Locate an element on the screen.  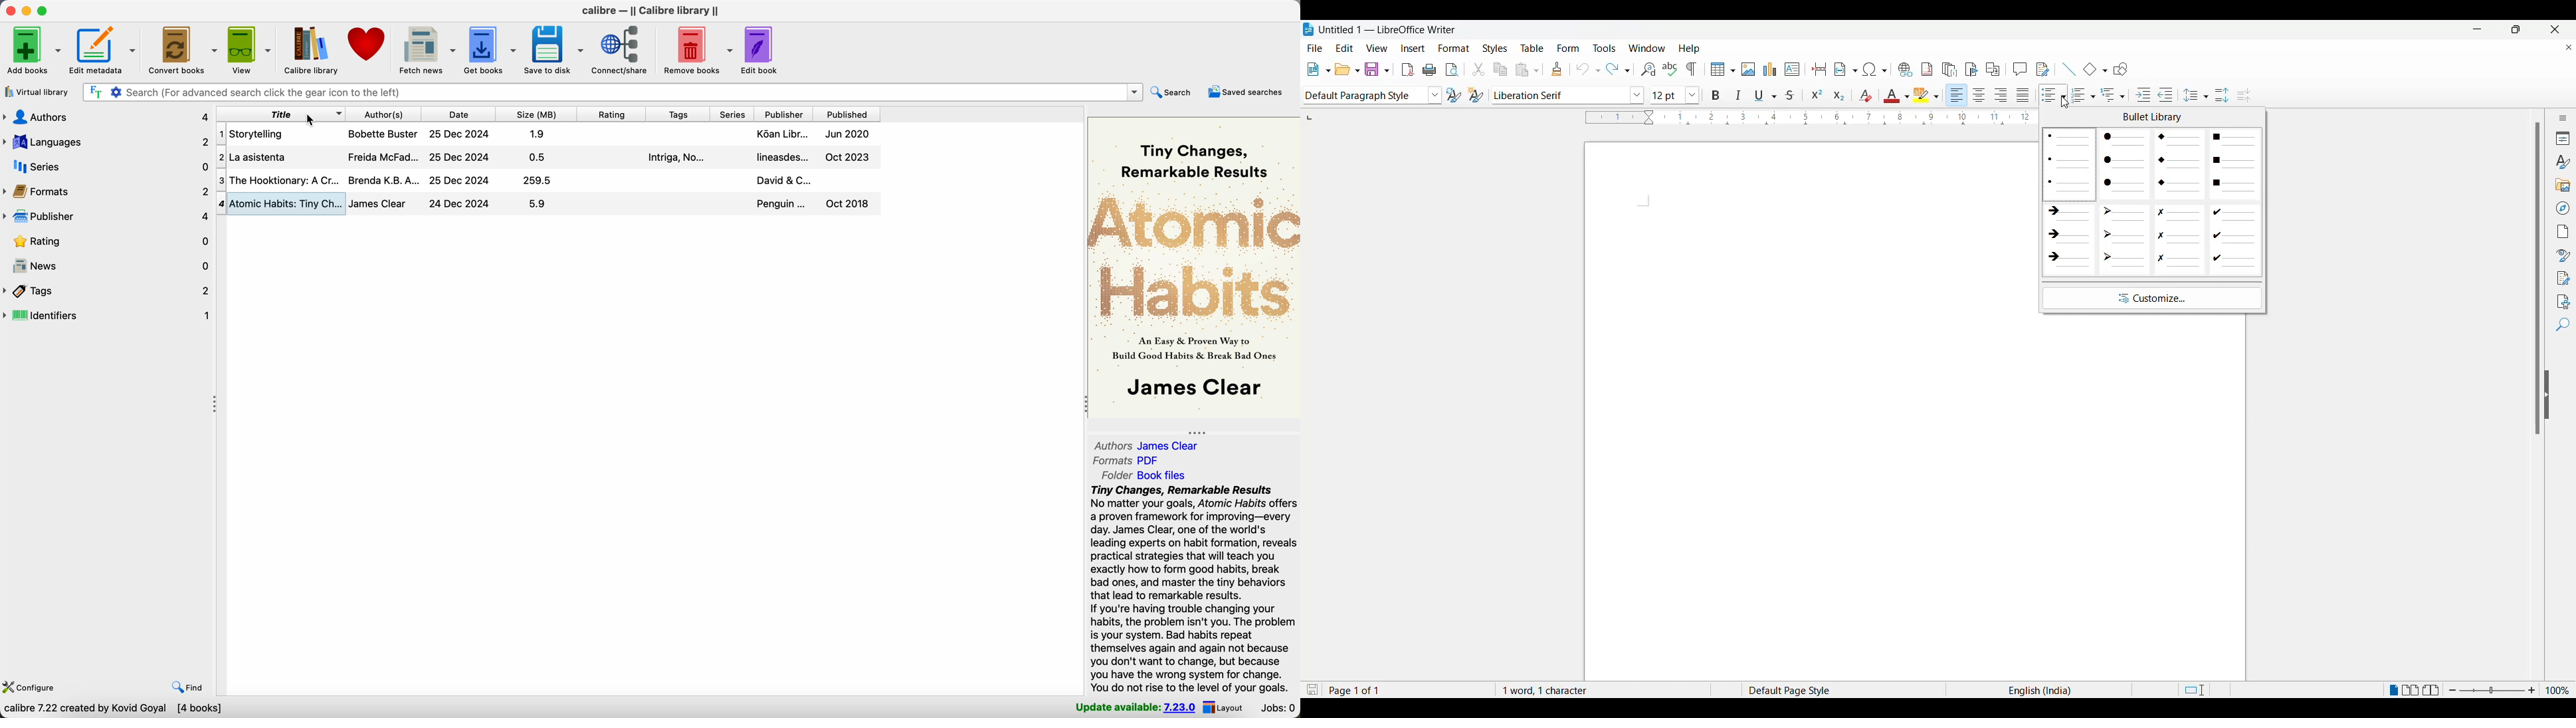
align center is located at coordinates (1981, 94).